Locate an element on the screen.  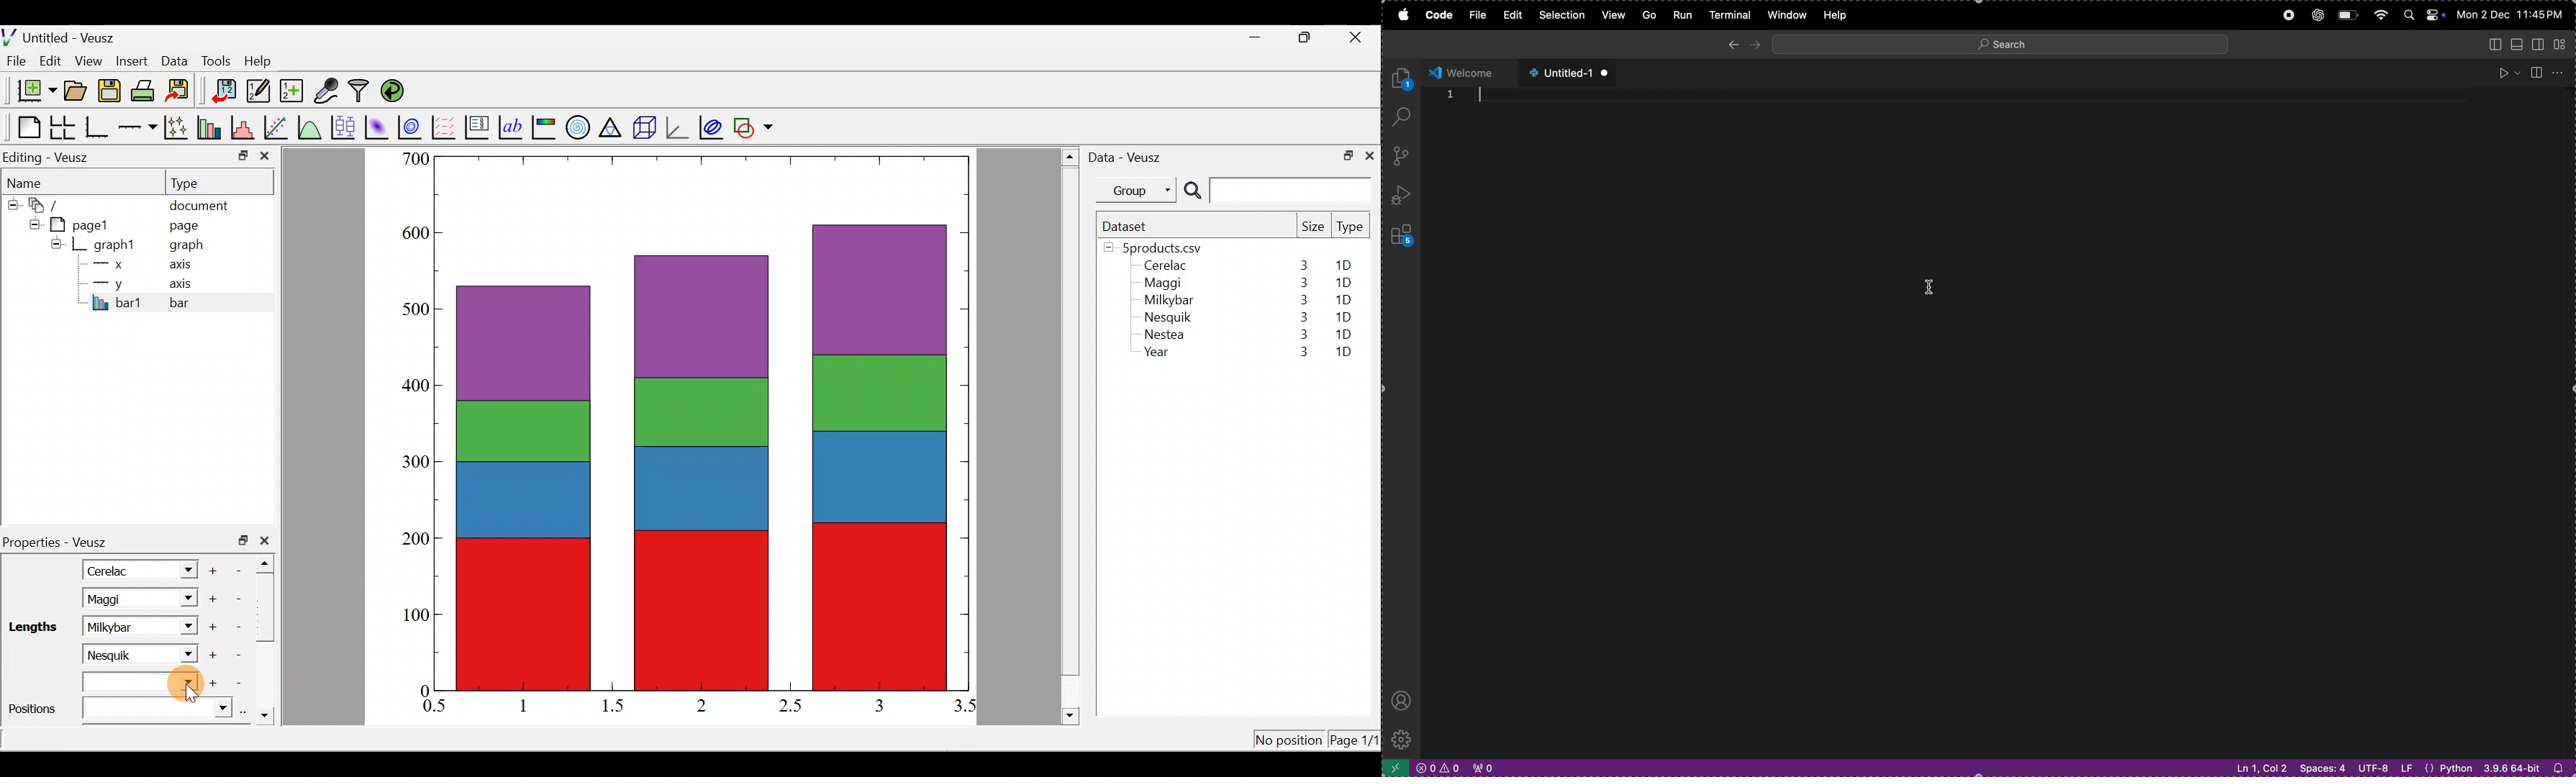
Length dropdown is located at coordinates (184, 599).